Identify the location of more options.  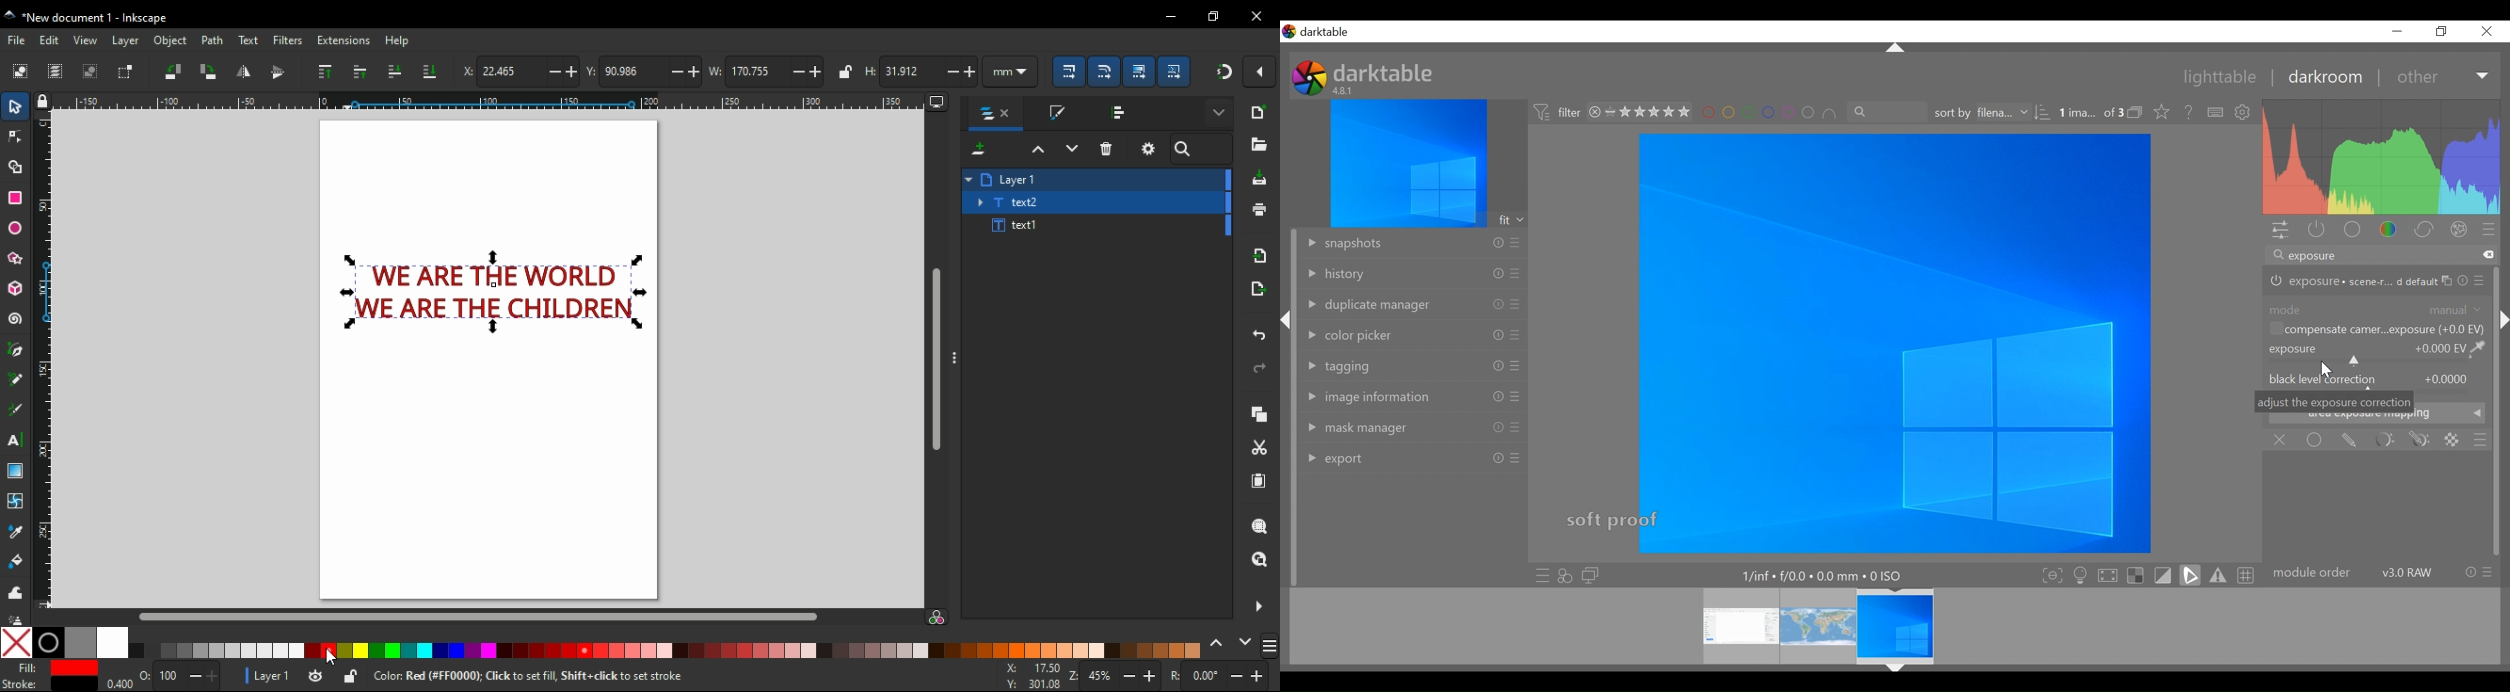
(953, 356).